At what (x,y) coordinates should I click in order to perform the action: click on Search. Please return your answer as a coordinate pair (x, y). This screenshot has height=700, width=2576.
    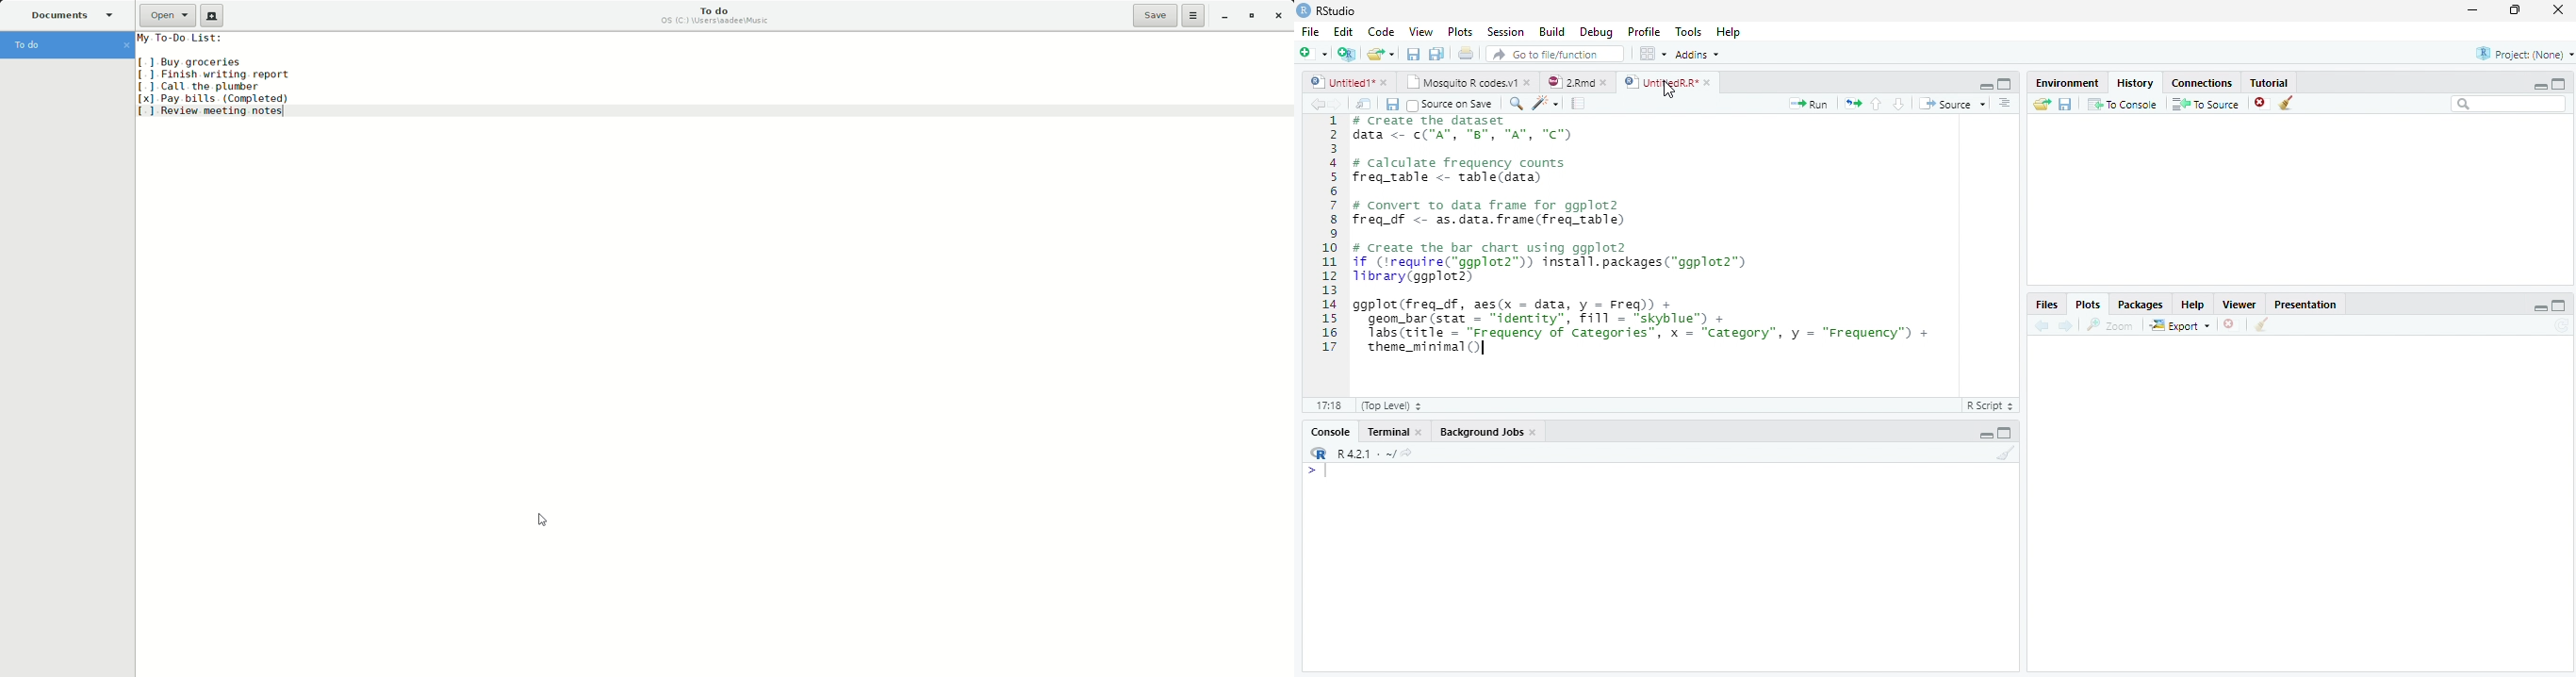
    Looking at the image, I should click on (2509, 107).